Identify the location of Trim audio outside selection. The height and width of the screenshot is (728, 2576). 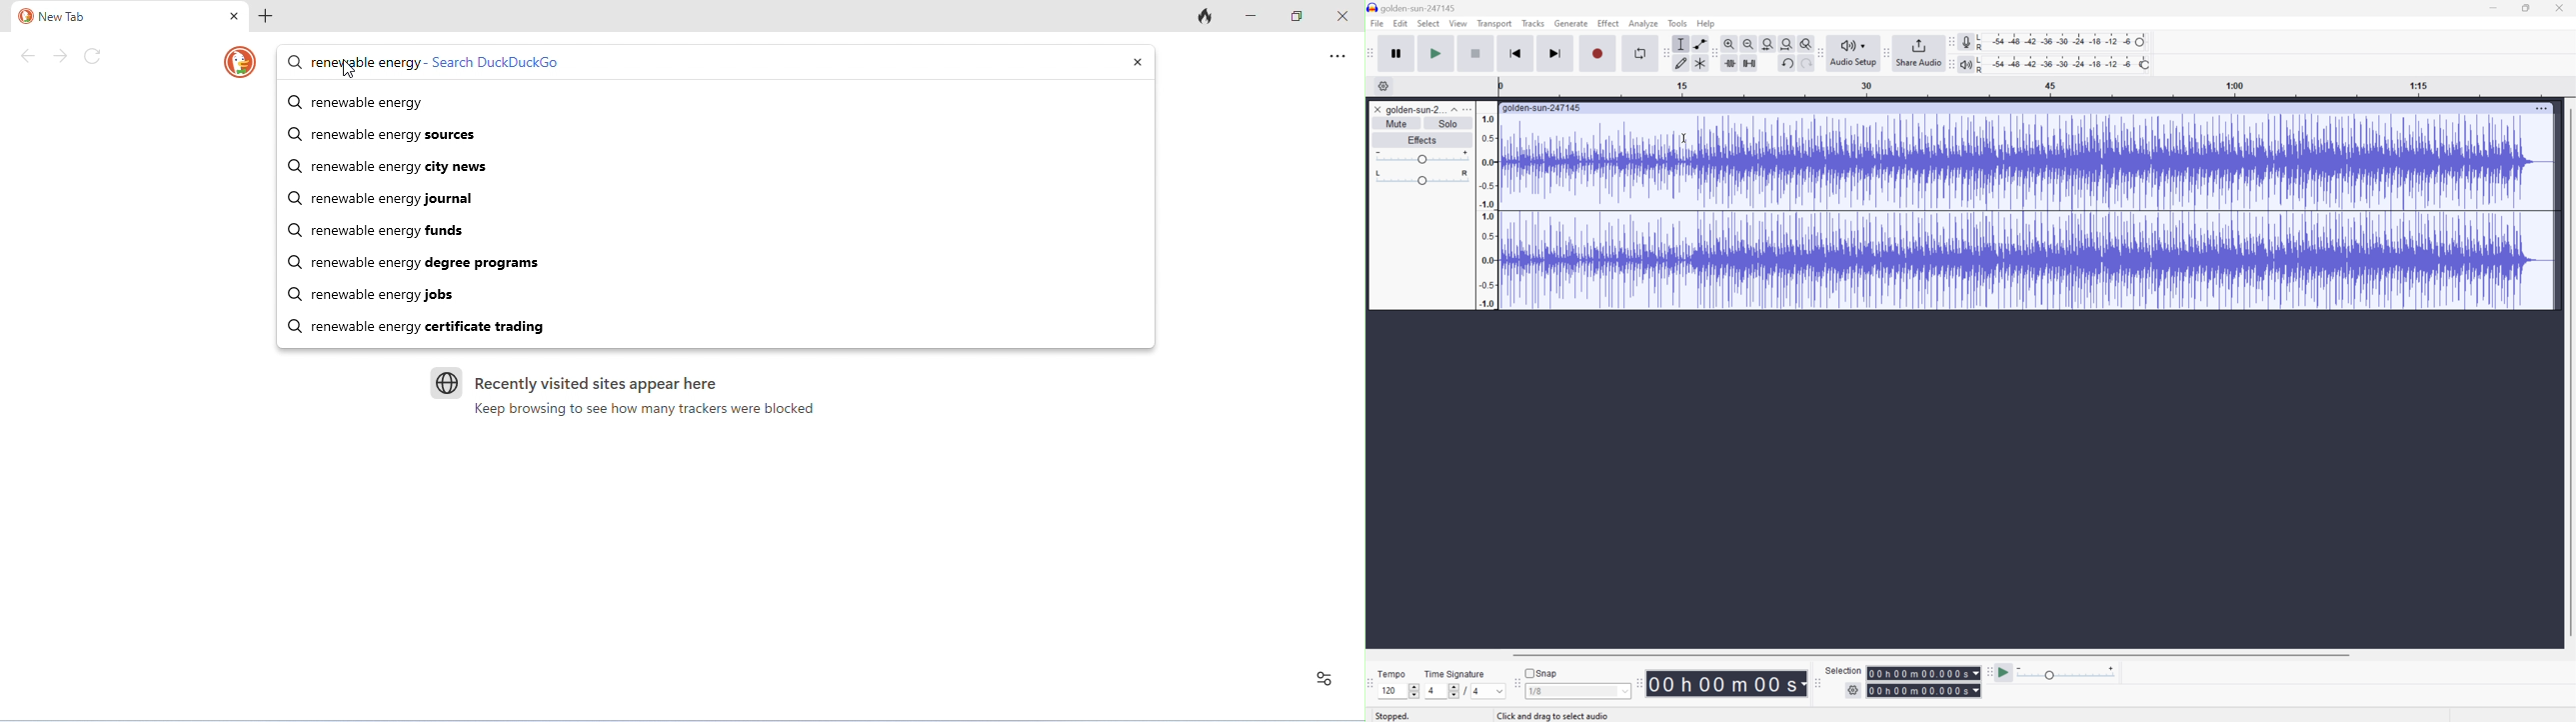
(1728, 63).